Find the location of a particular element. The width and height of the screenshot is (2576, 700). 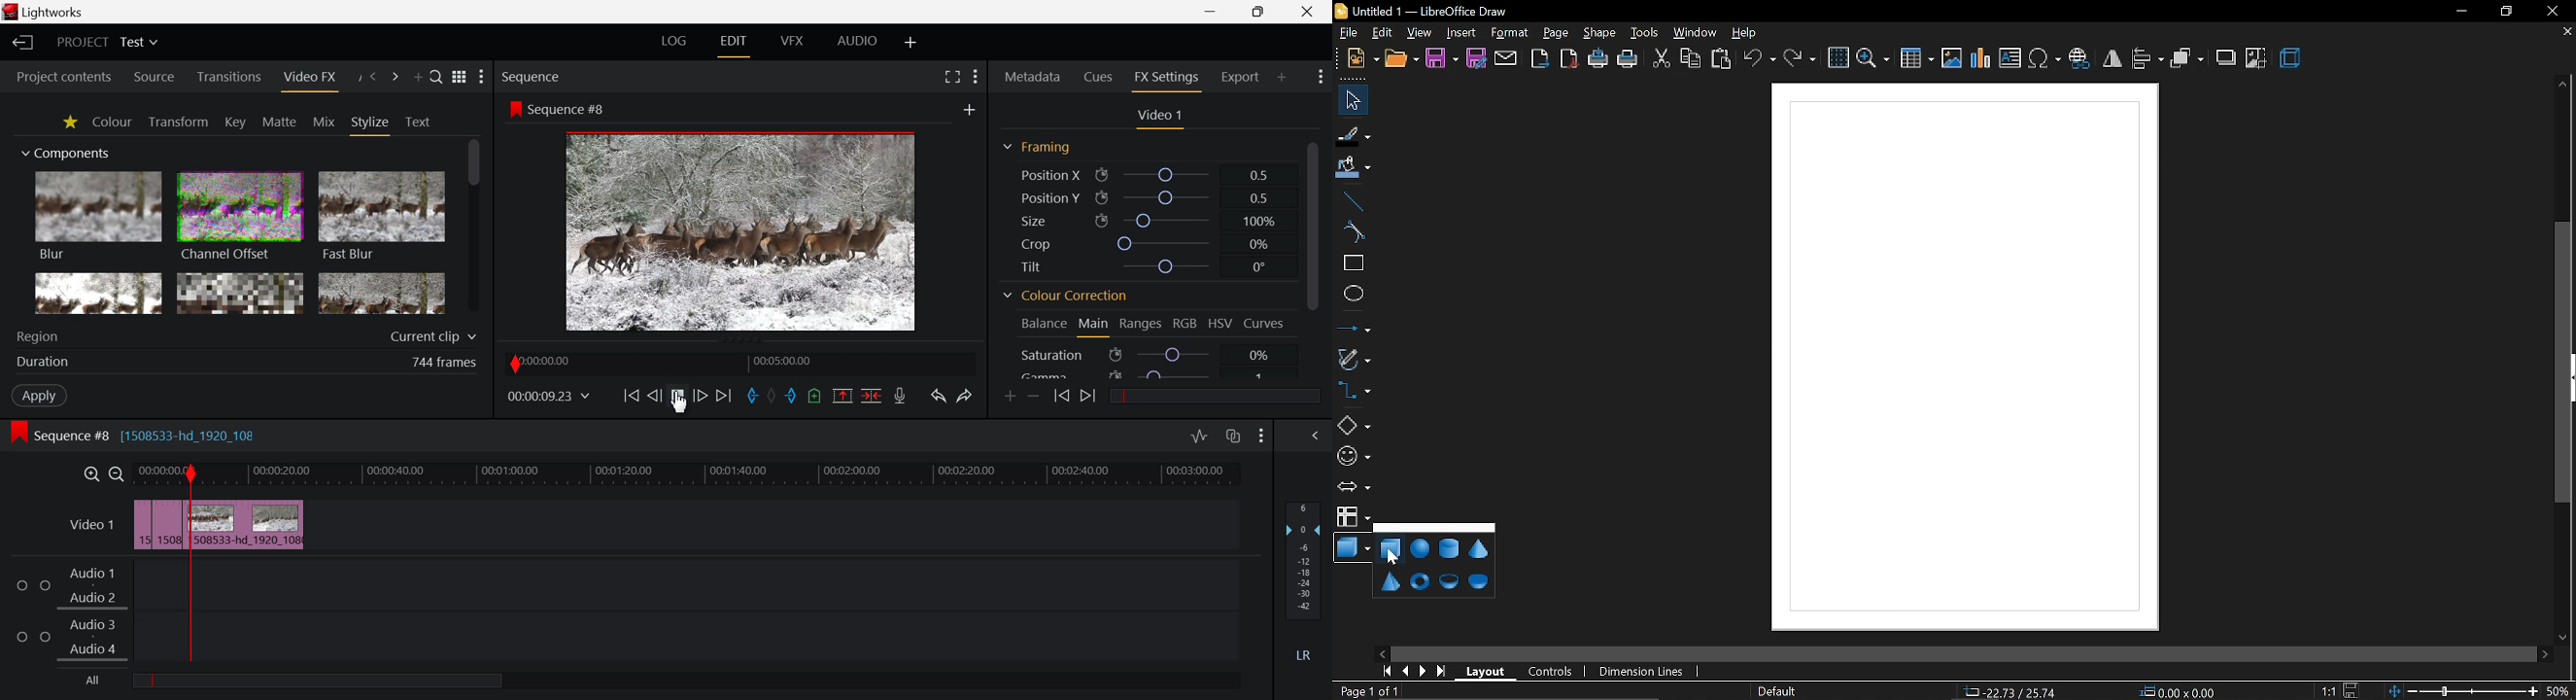

crop is located at coordinates (2255, 57).